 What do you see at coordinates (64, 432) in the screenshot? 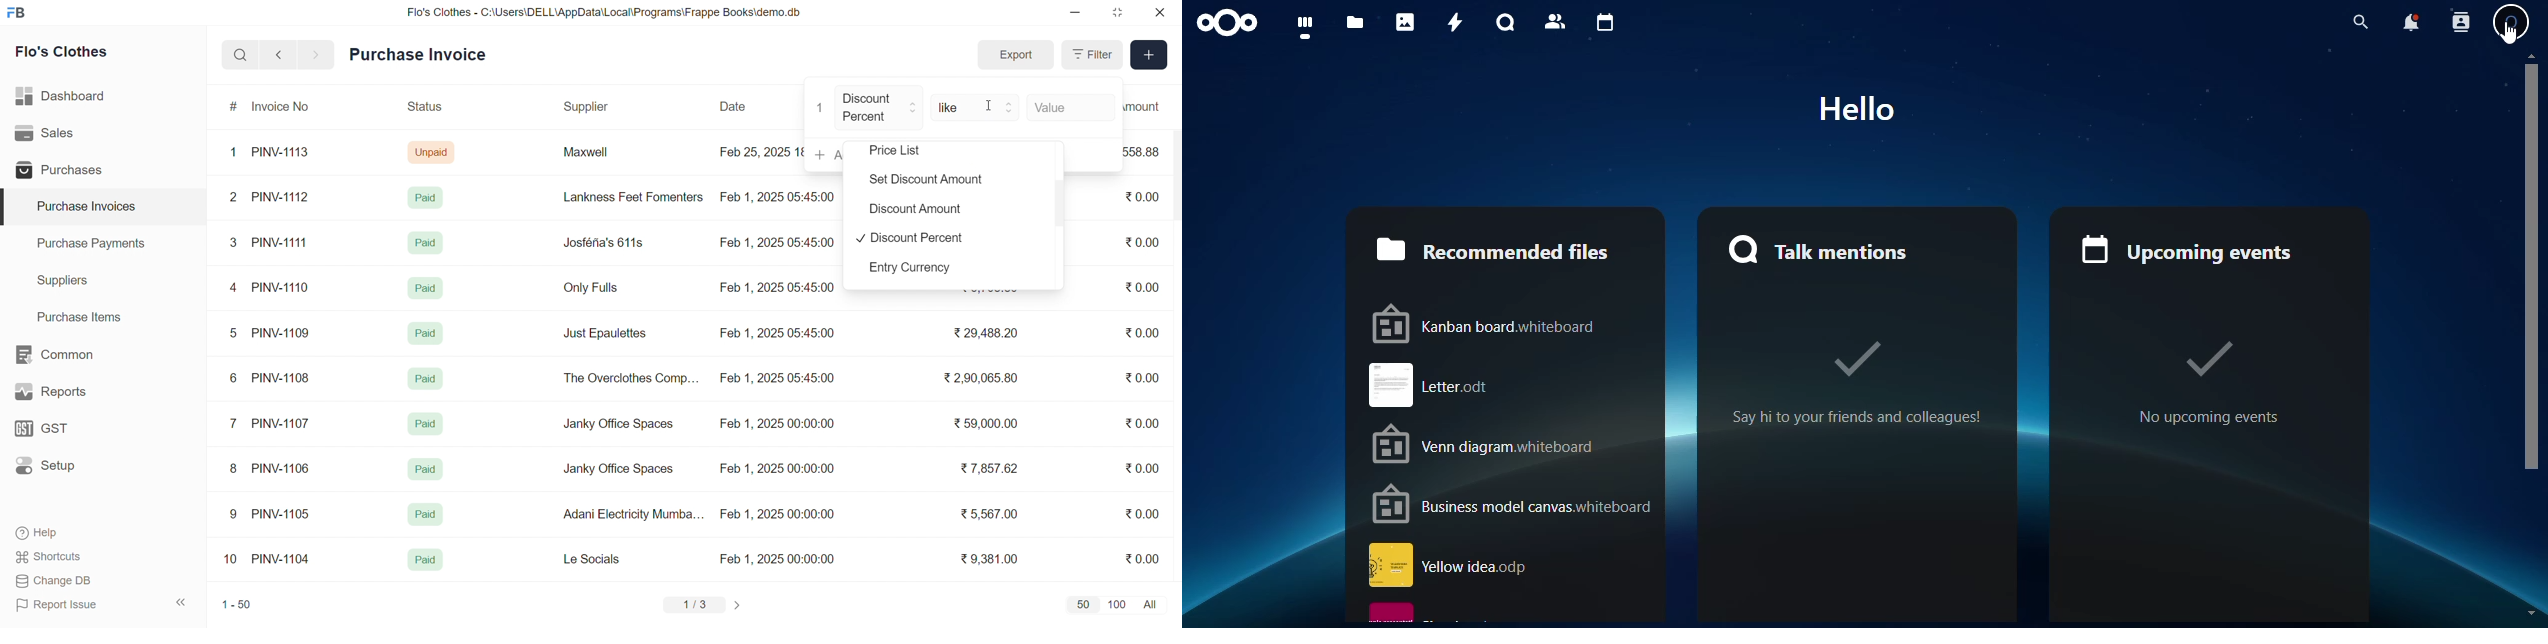
I see `GST` at bounding box center [64, 432].